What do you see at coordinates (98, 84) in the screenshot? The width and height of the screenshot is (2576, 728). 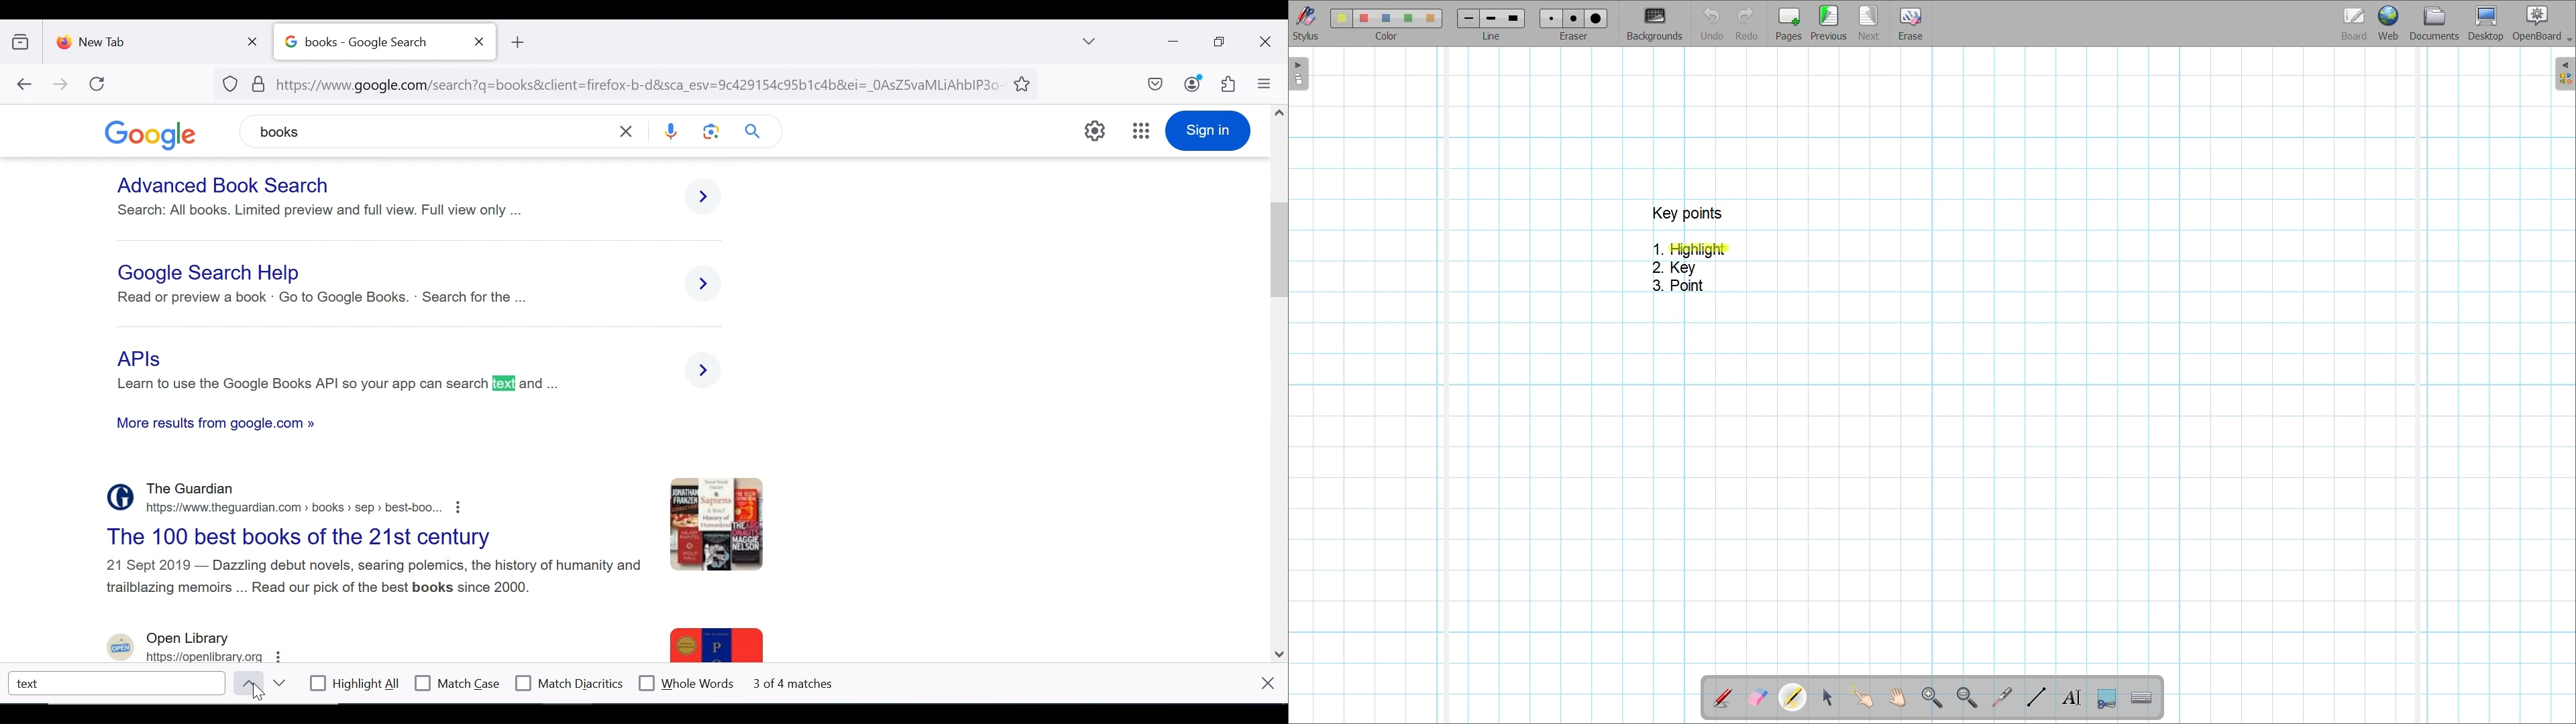 I see `refresh` at bounding box center [98, 84].